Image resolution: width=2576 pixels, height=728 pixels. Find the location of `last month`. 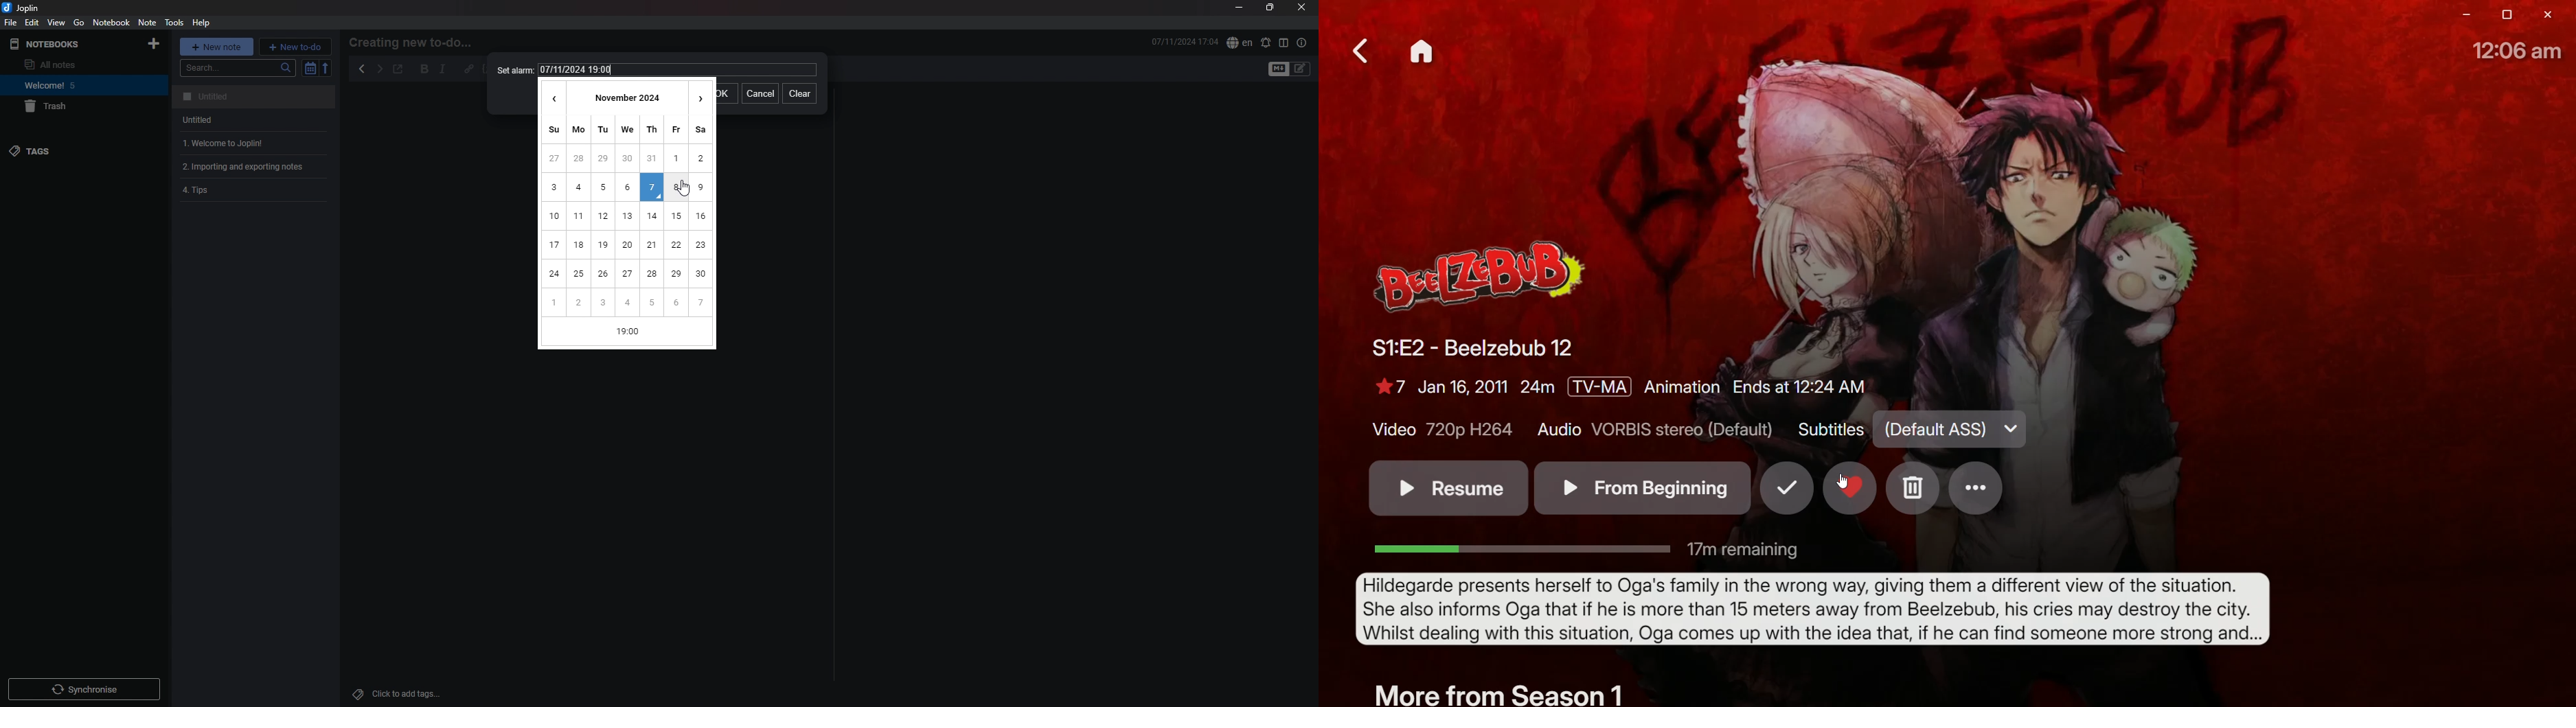

last month is located at coordinates (551, 95).